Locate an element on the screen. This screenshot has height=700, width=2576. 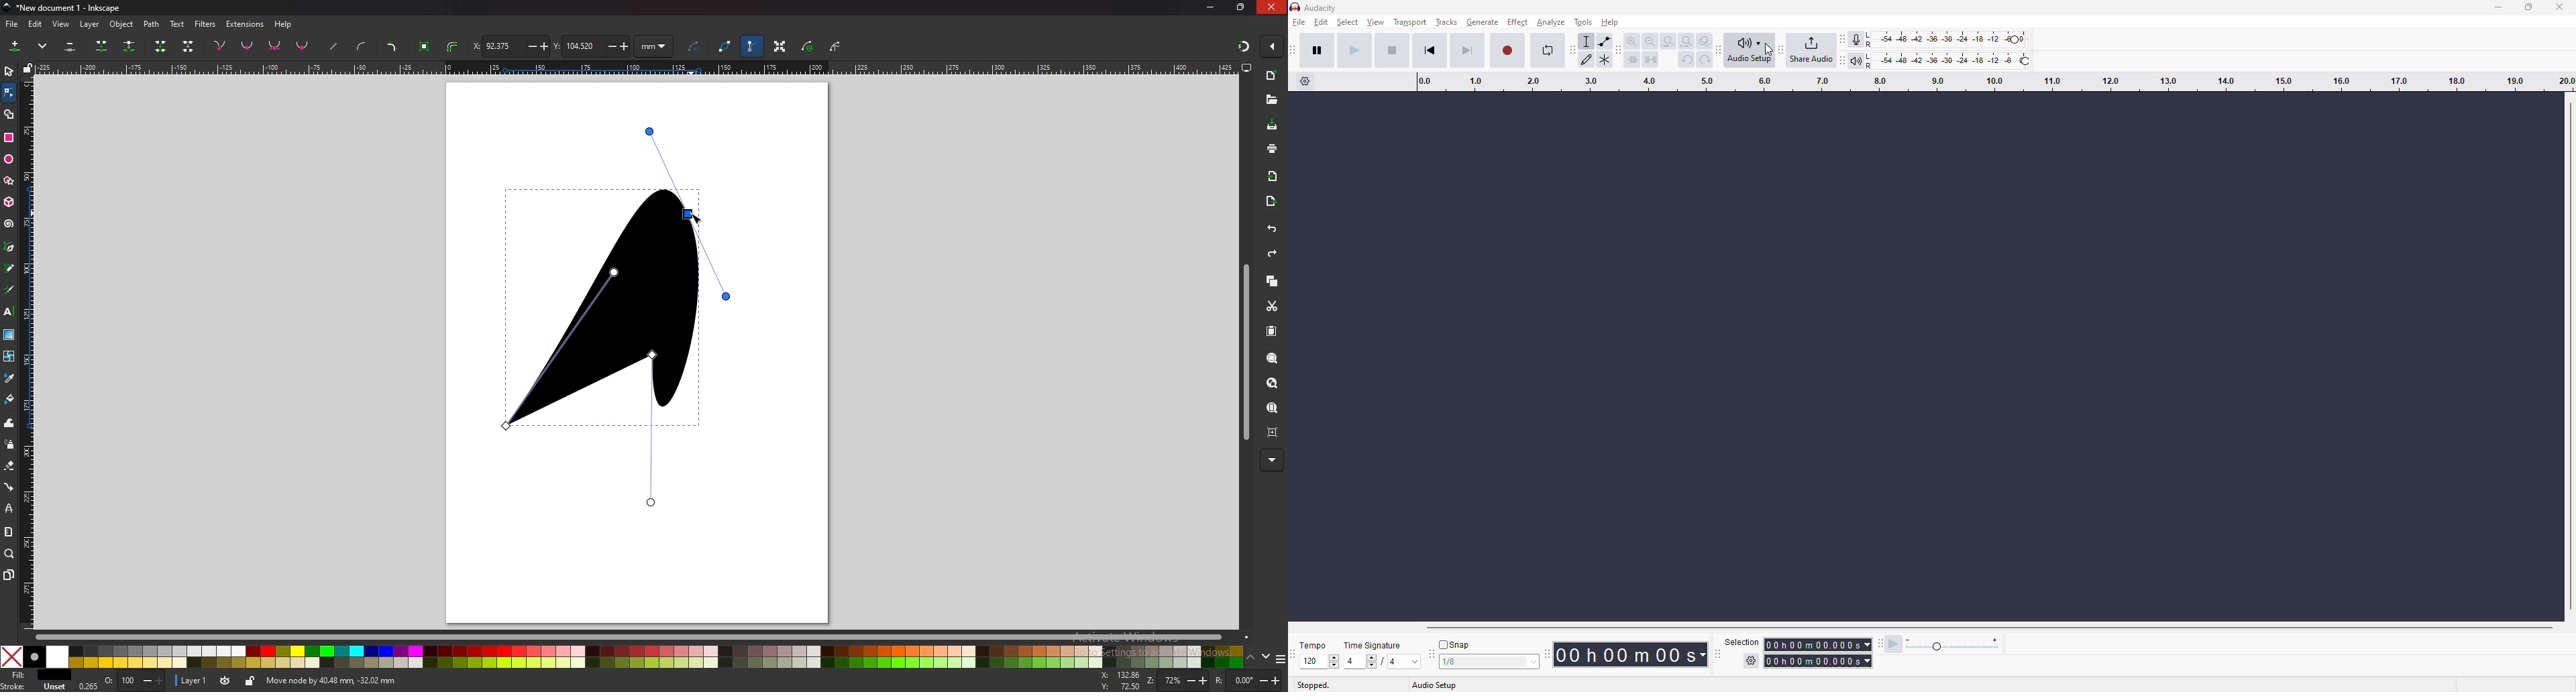
eraser is located at coordinates (10, 466).